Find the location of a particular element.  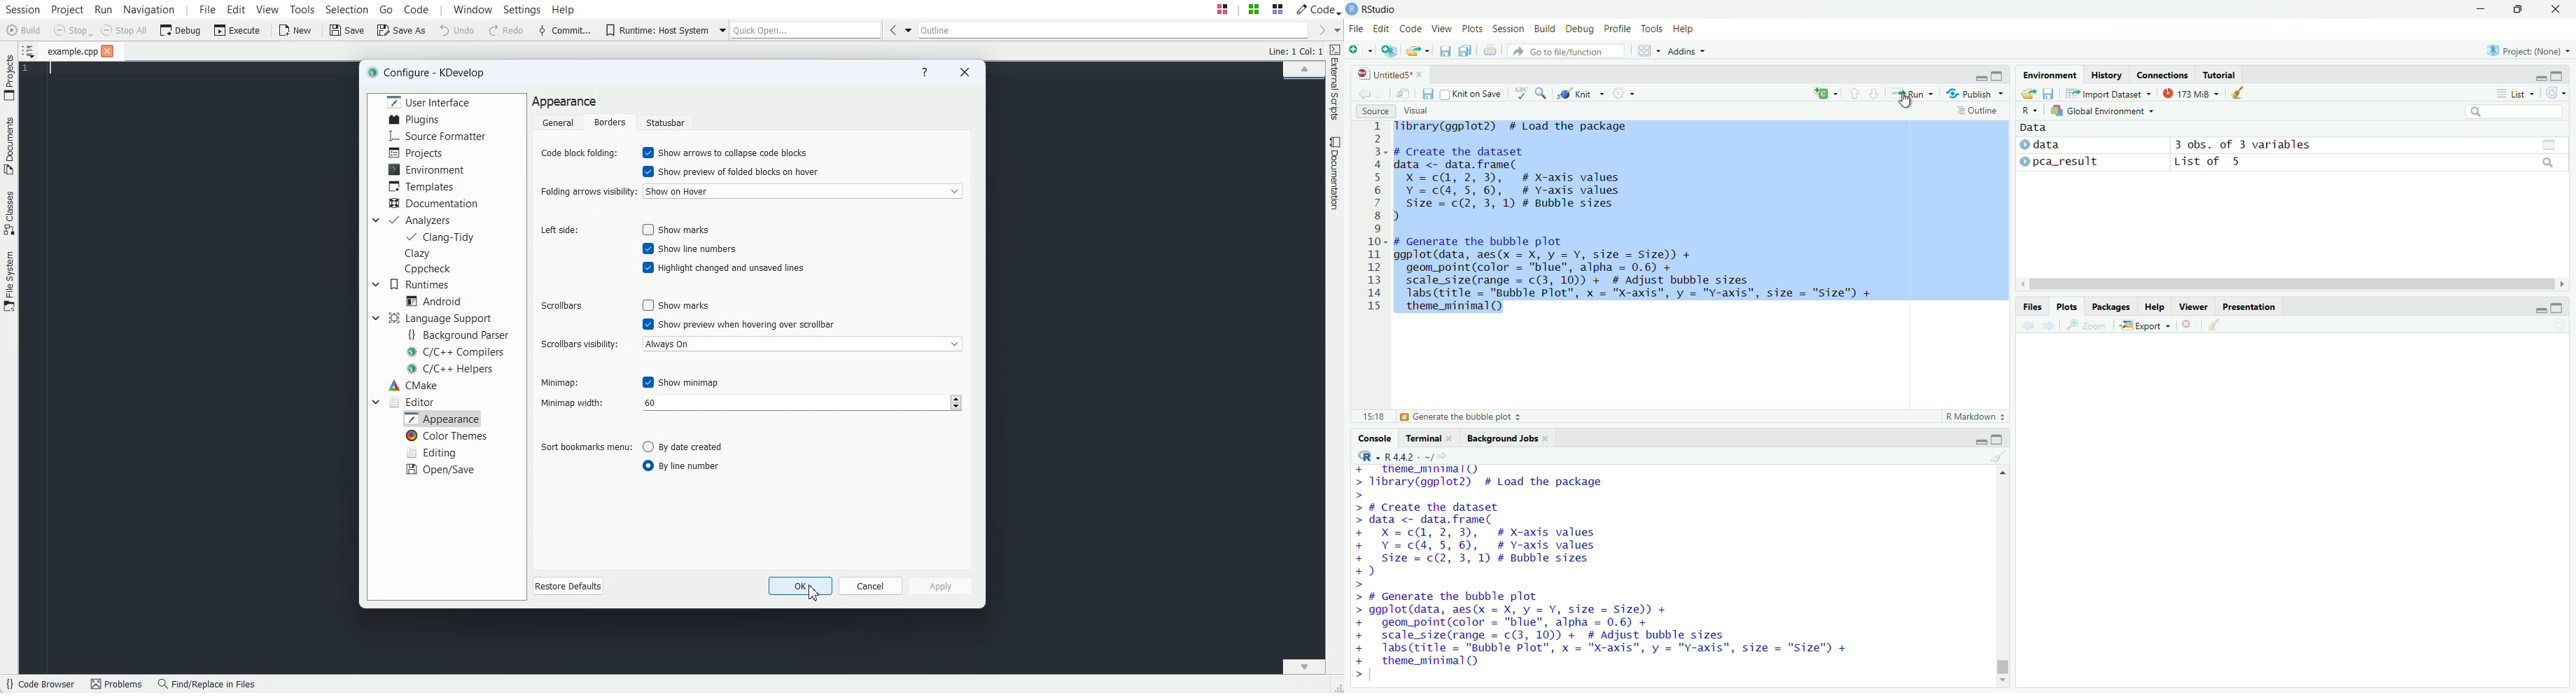

print current file is located at coordinates (1490, 50).